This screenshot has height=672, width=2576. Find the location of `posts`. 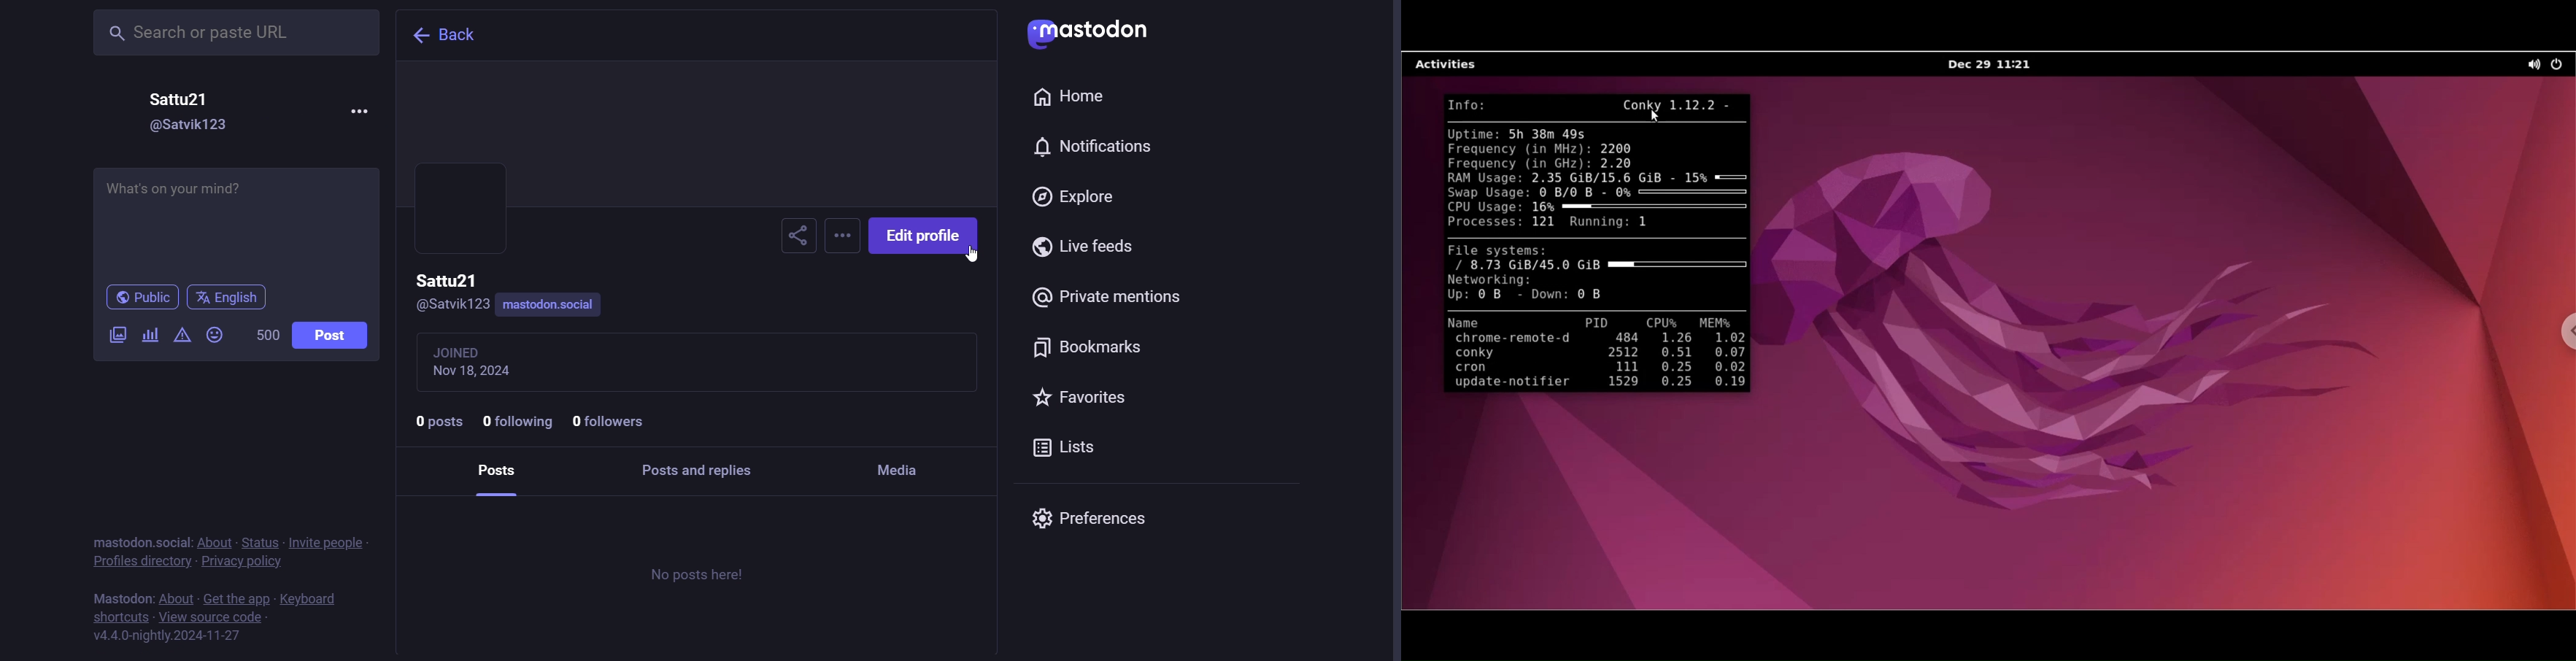

posts is located at coordinates (495, 468).